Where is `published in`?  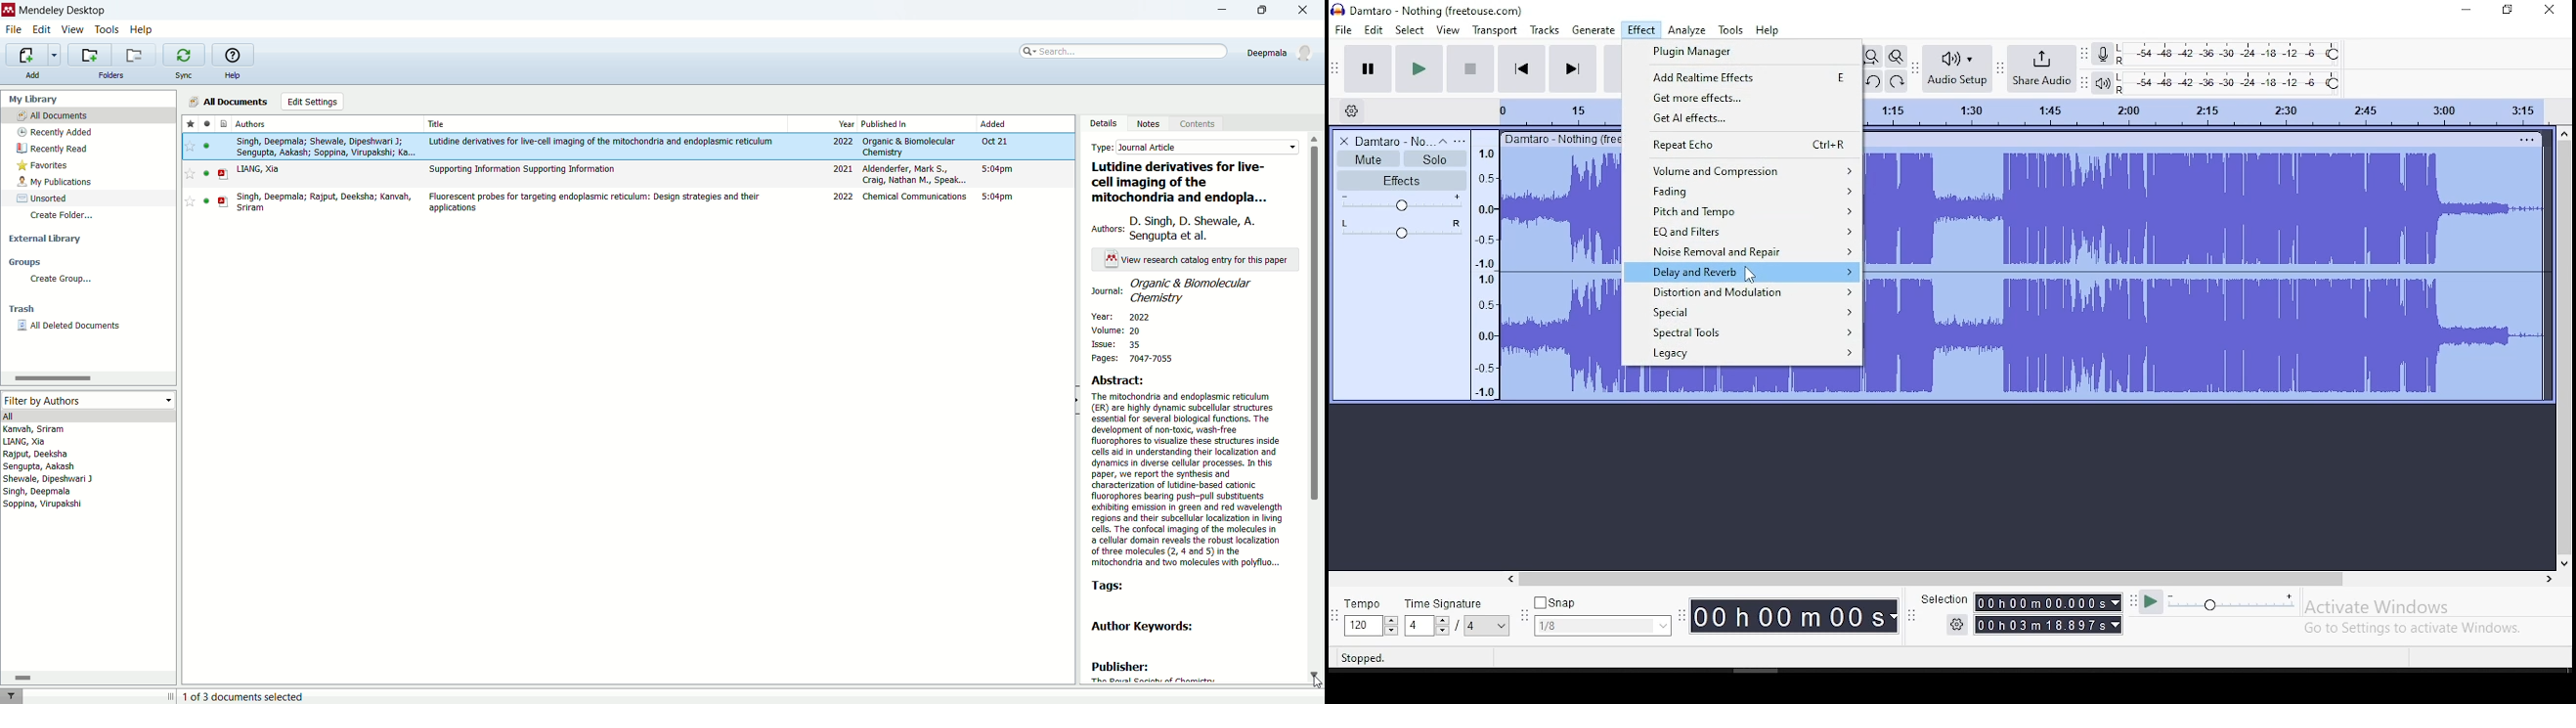 published in is located at coordinates (885, 124).